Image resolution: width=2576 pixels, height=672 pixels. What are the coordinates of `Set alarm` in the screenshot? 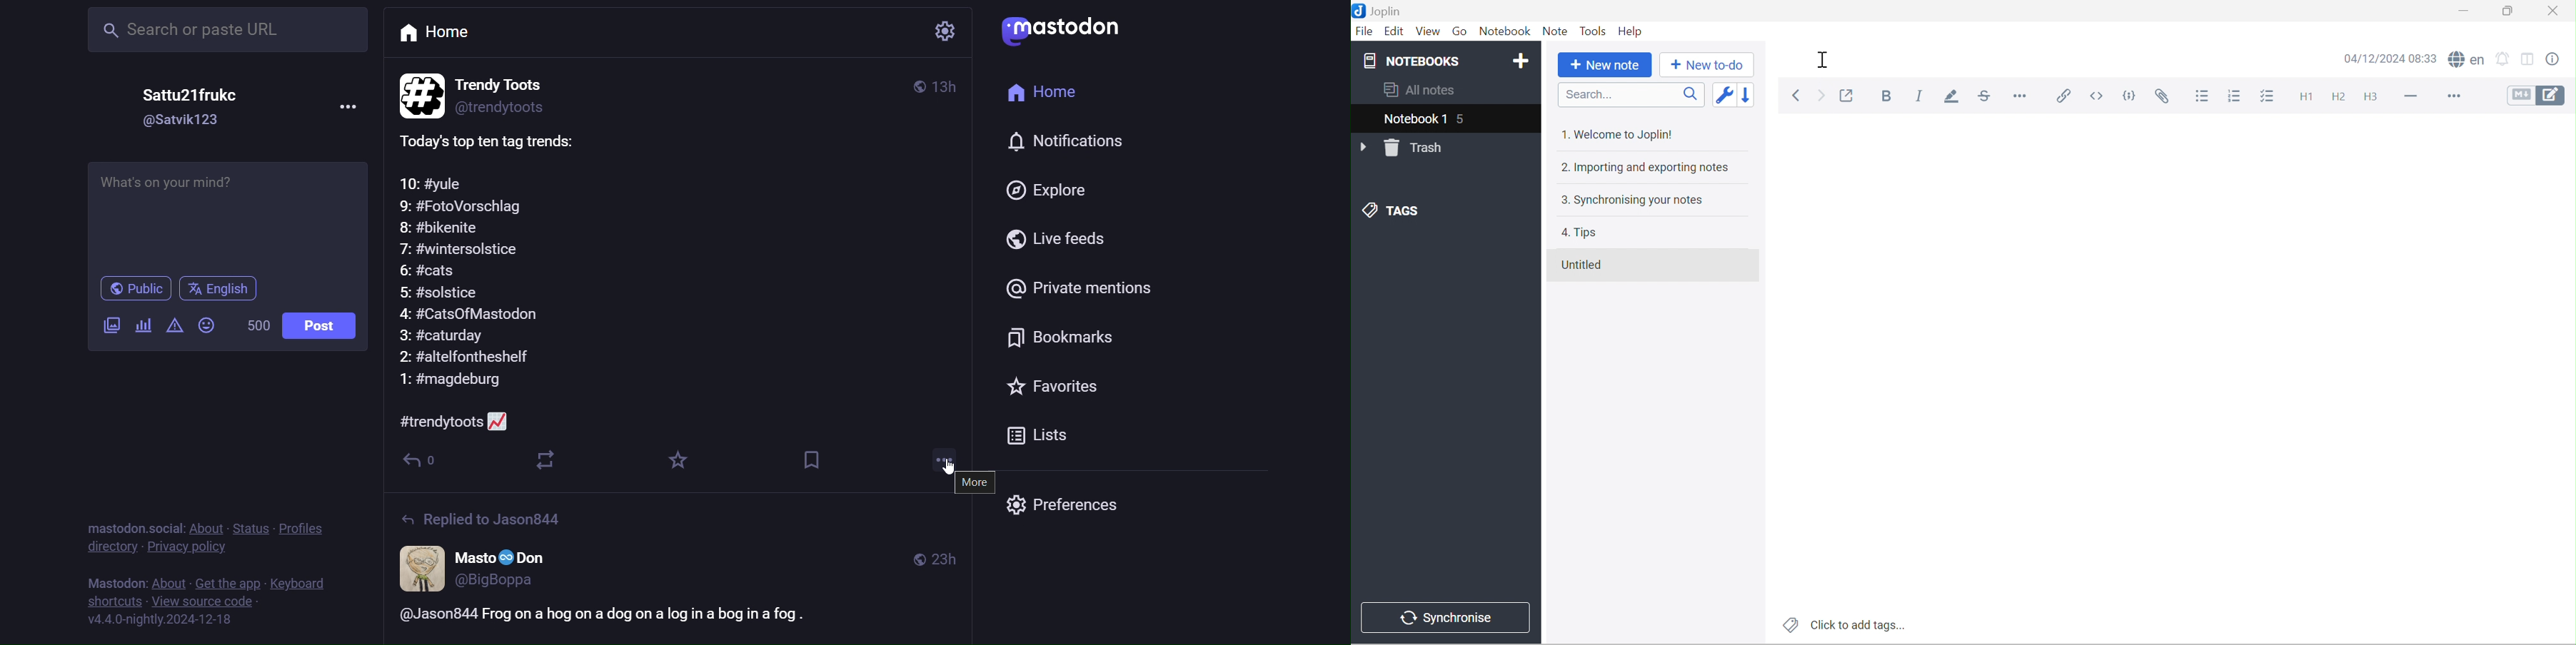 It's located at (2504, 60).